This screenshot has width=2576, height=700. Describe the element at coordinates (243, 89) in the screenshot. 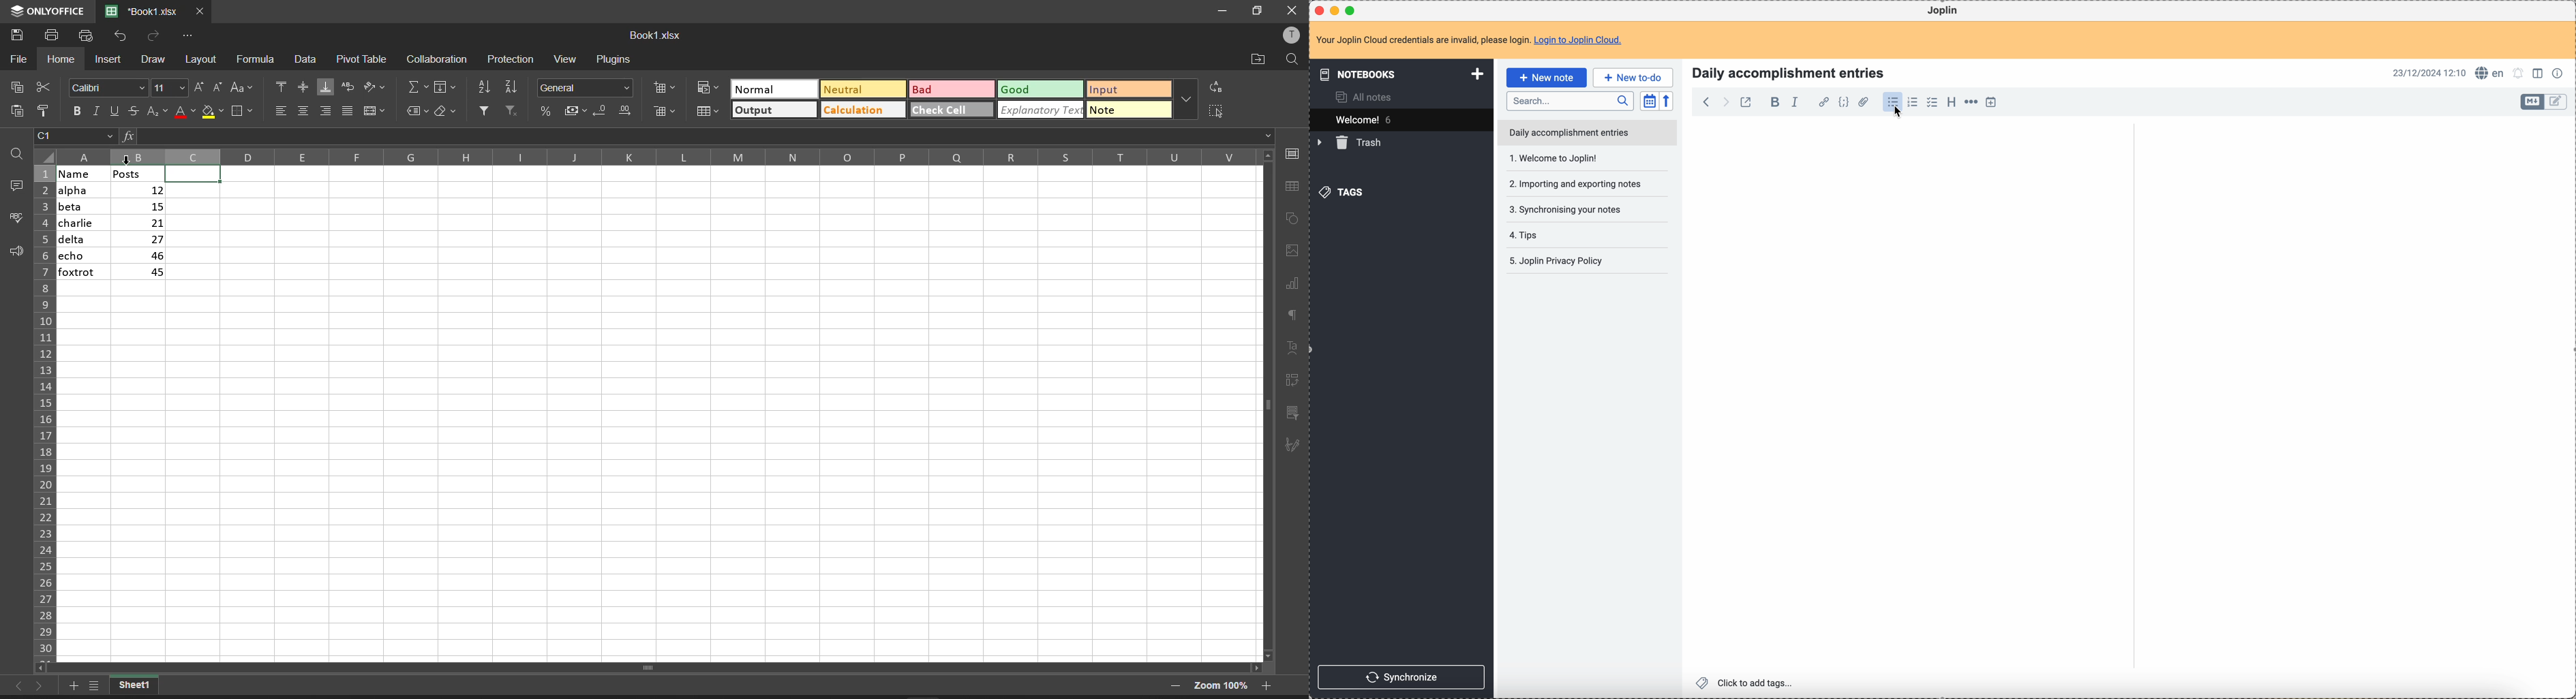

I see `change case` at that location.